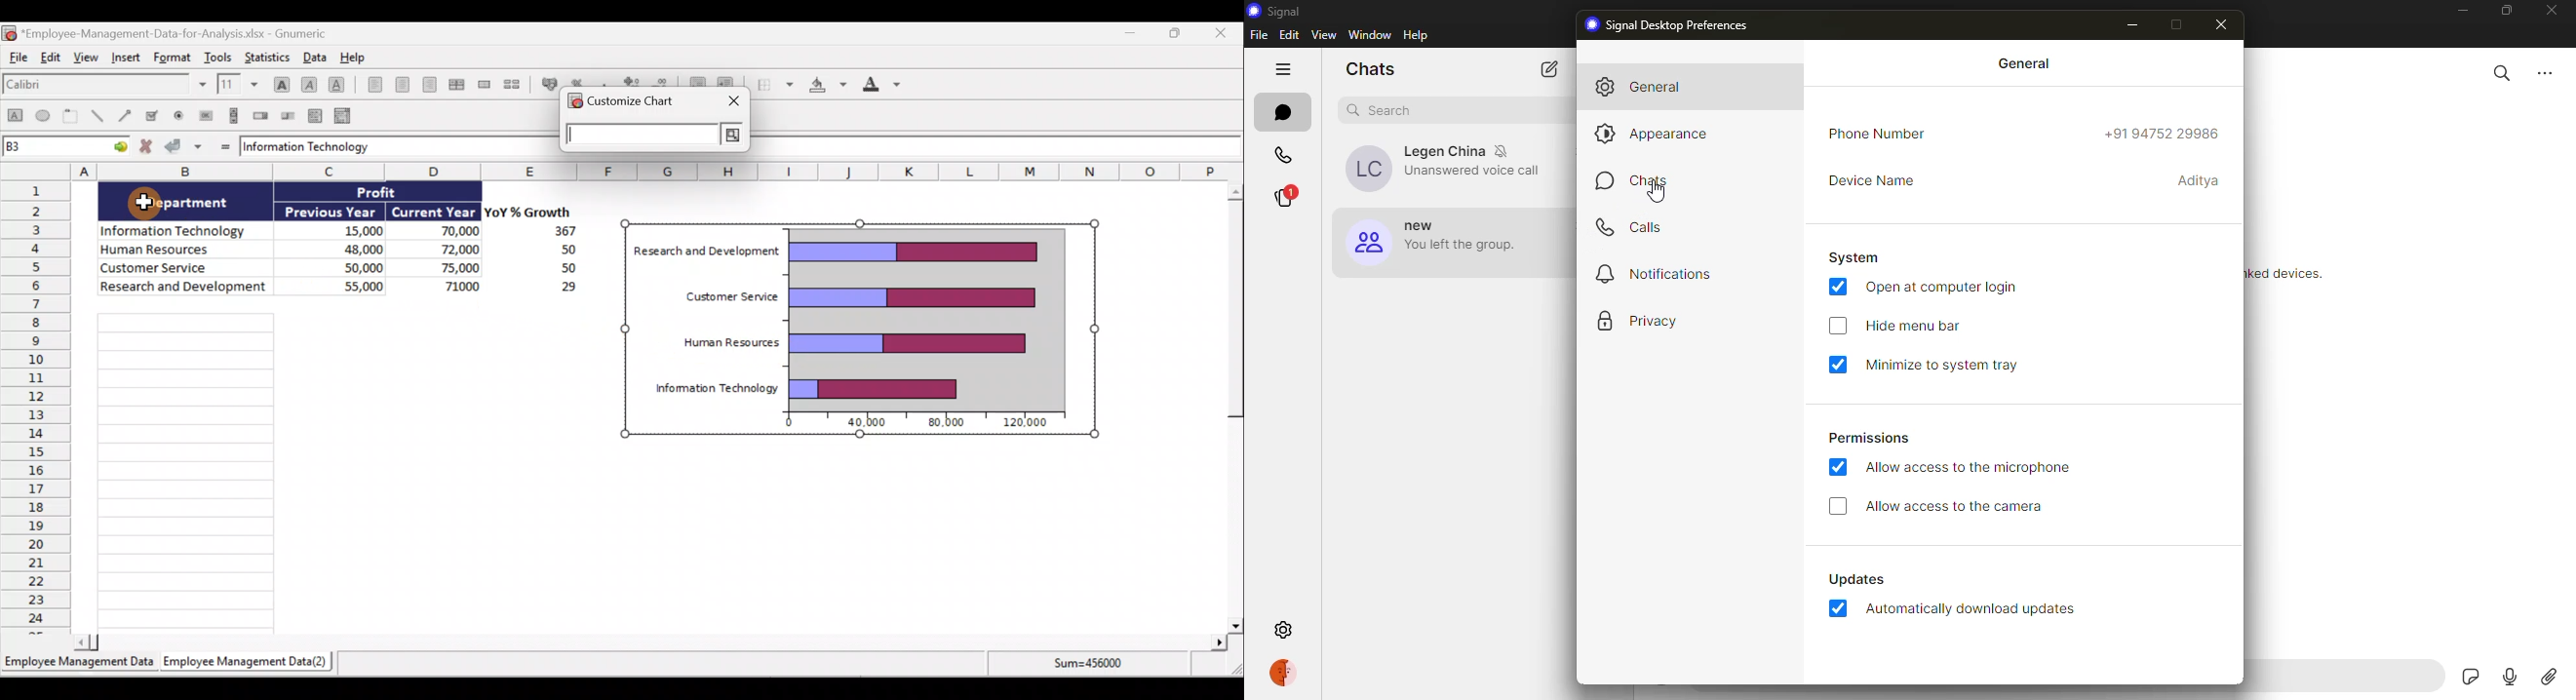 The width and height of the screenshot is (2576, 700). Describe the element at coordinates (1288, 34) in the screenshot. I see `edit` at that location.